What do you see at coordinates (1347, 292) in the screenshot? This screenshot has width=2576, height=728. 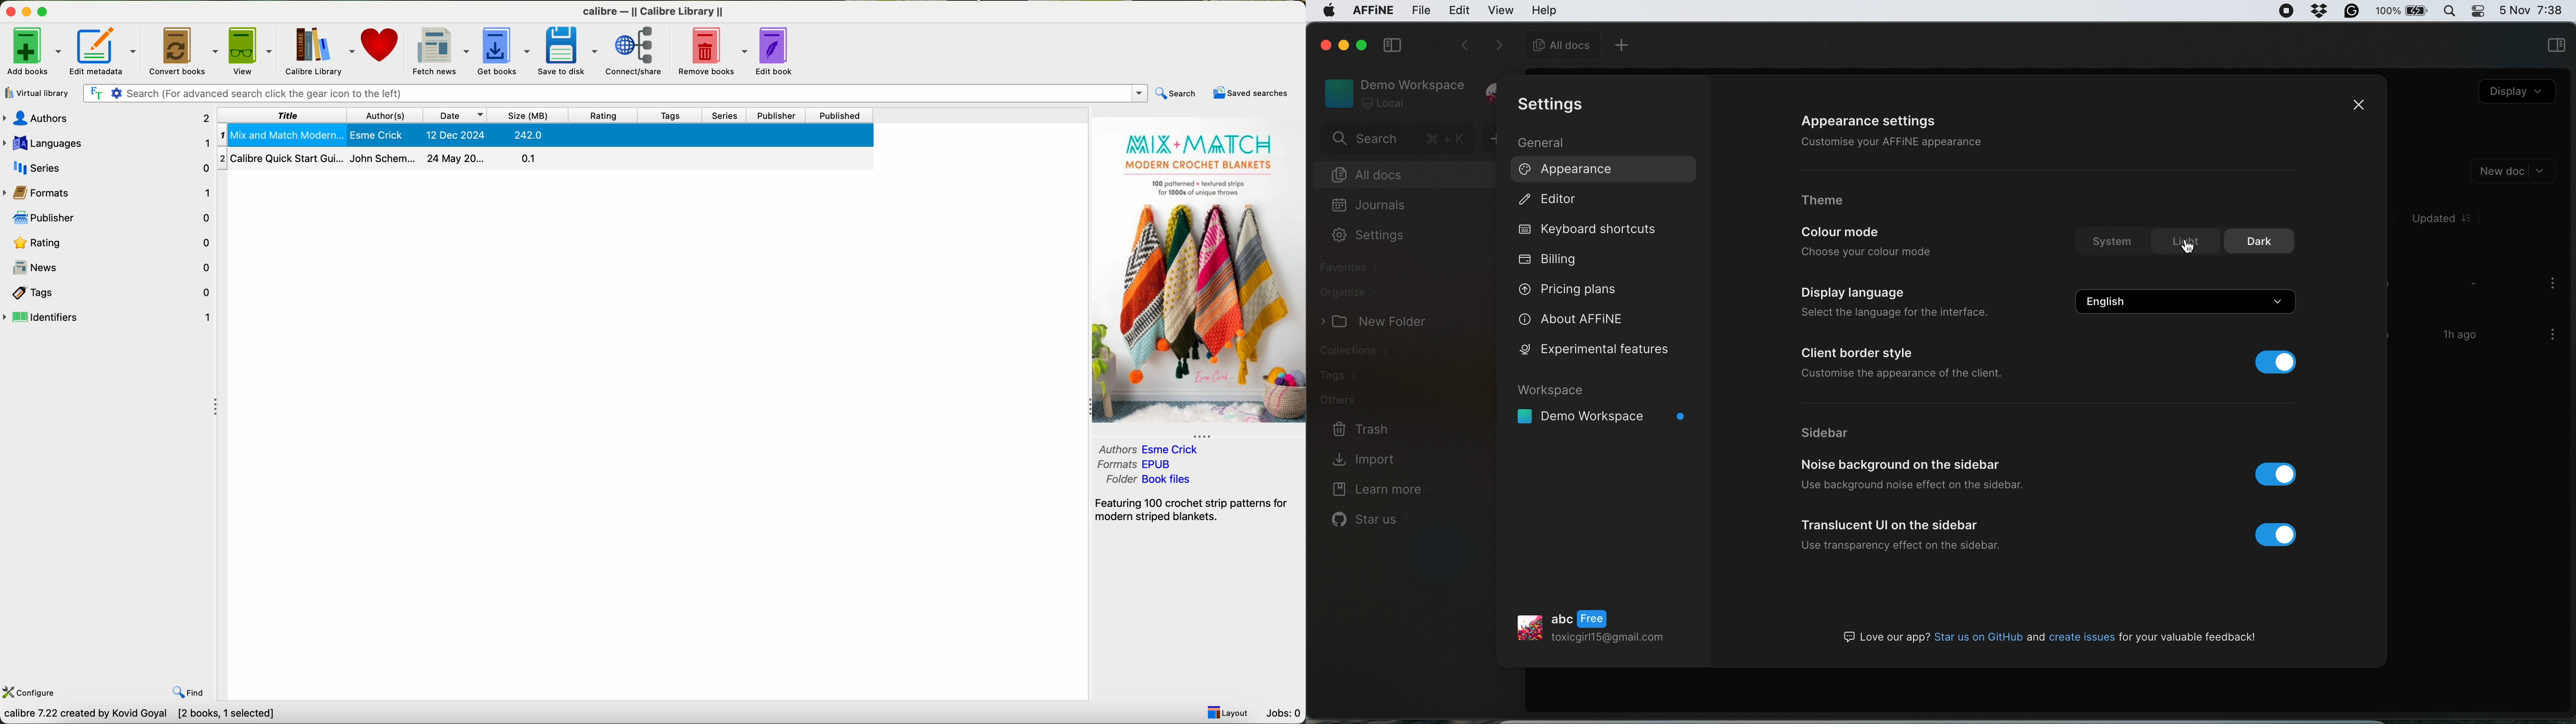 I see `organize` at bounding box center [1347, 292].